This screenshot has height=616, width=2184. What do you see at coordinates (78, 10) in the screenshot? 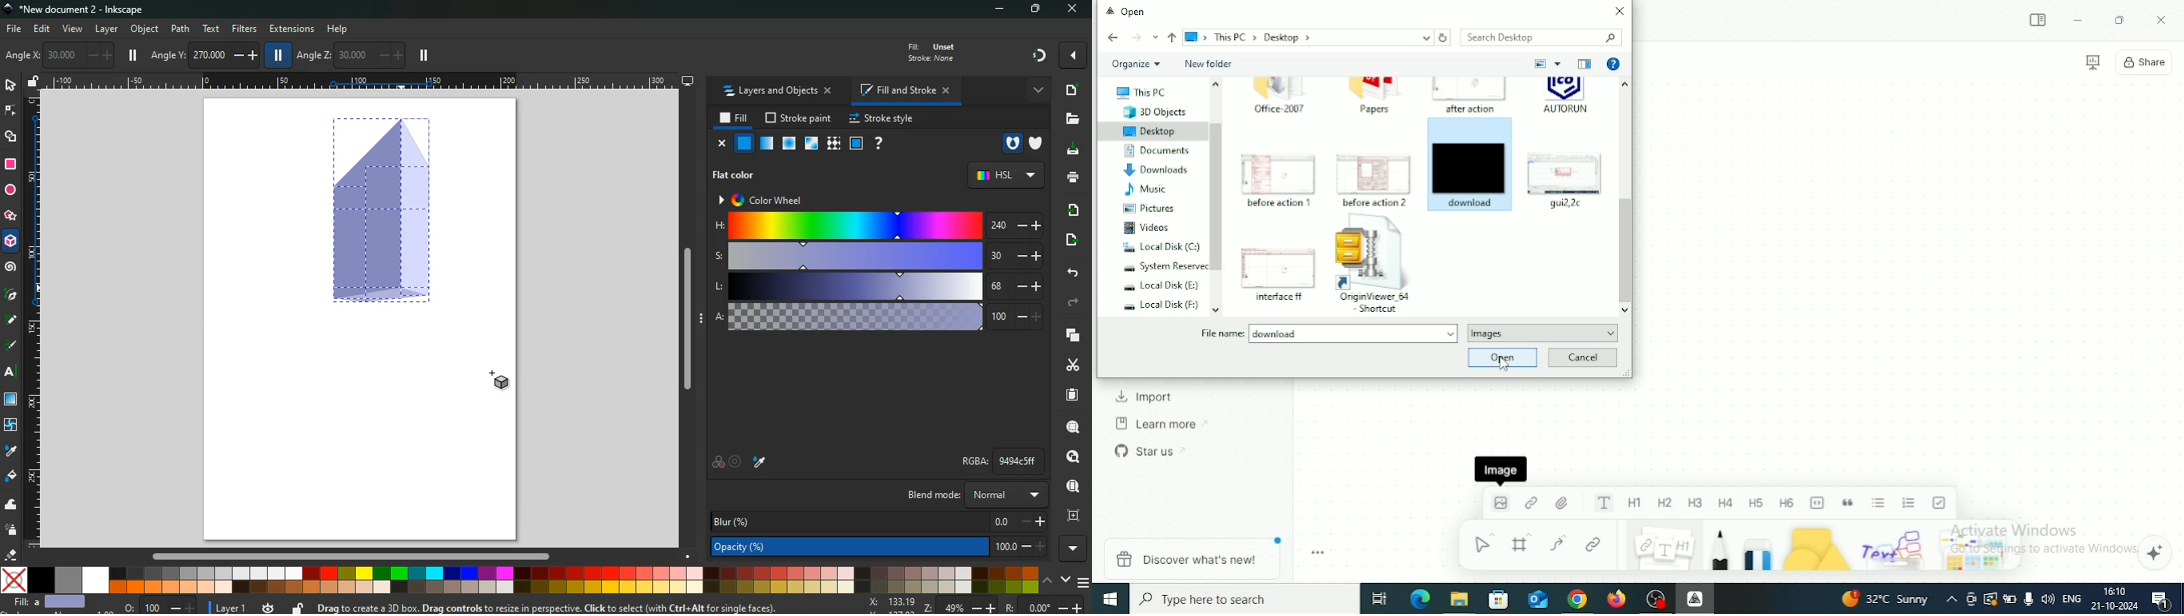
I see `inkscape` at bounding box center [78, 10].